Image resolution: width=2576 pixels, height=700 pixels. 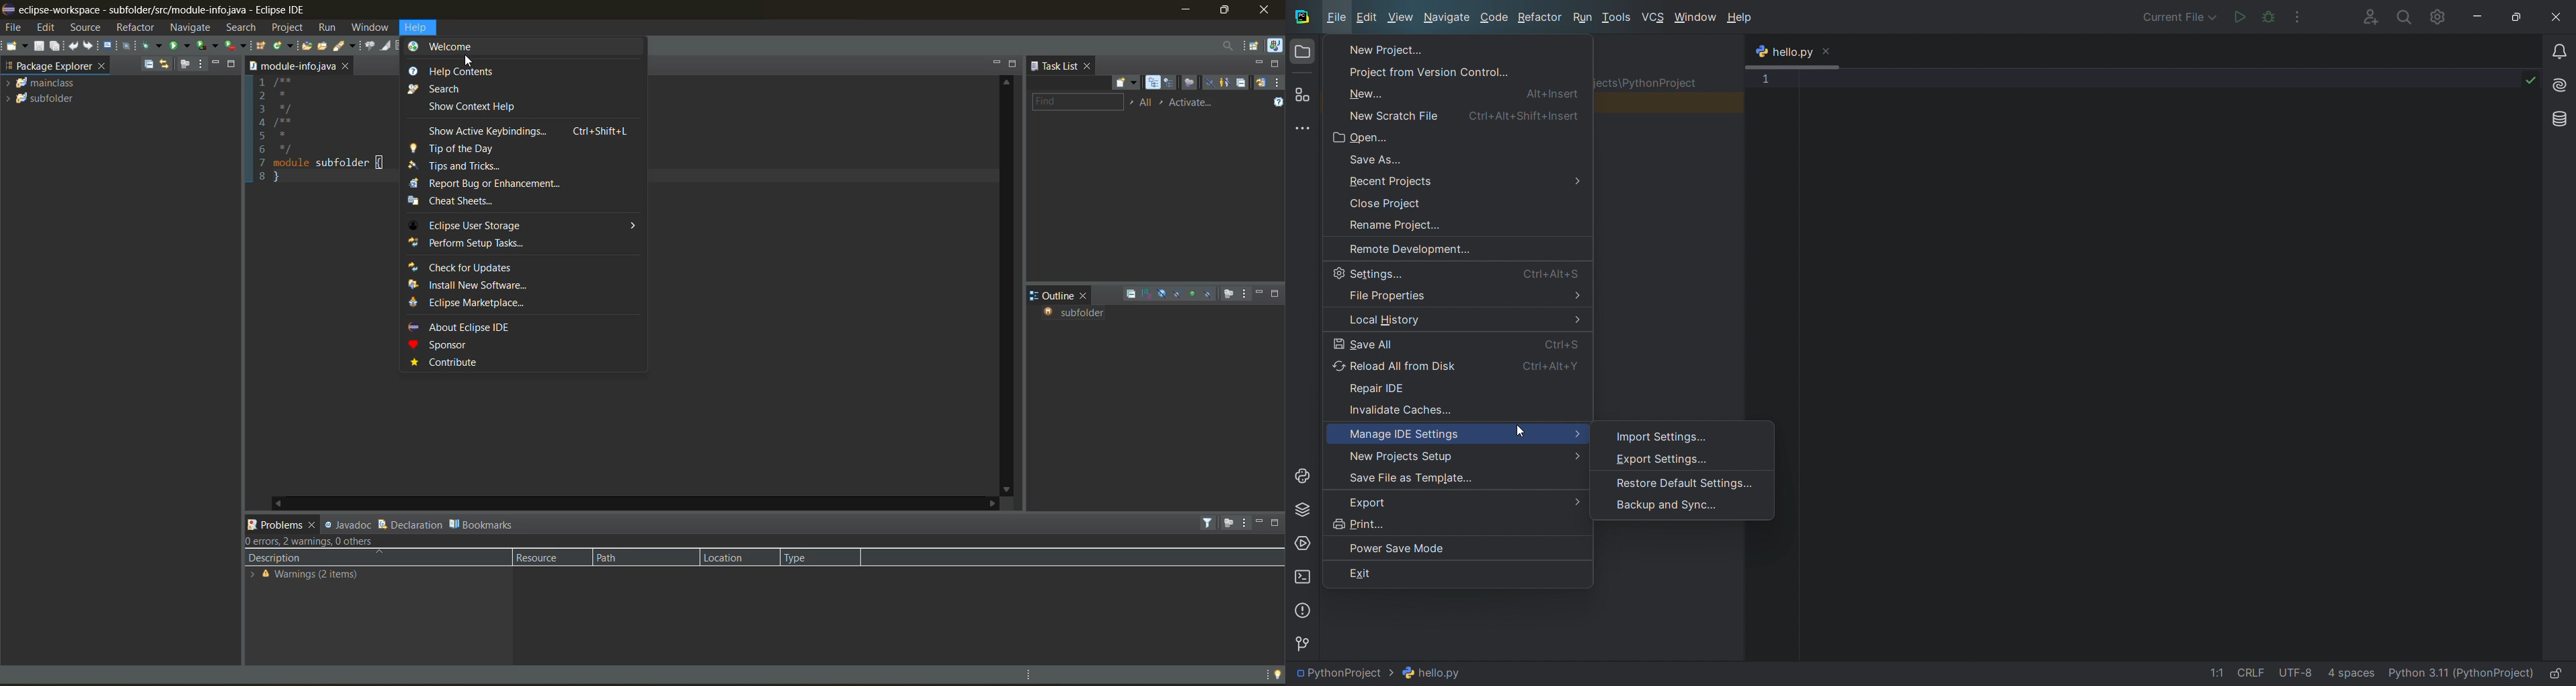 What do you see at coordinates (1278, 82) in the screenshot?
I see `view menu` at bounding box center [1278, 82].